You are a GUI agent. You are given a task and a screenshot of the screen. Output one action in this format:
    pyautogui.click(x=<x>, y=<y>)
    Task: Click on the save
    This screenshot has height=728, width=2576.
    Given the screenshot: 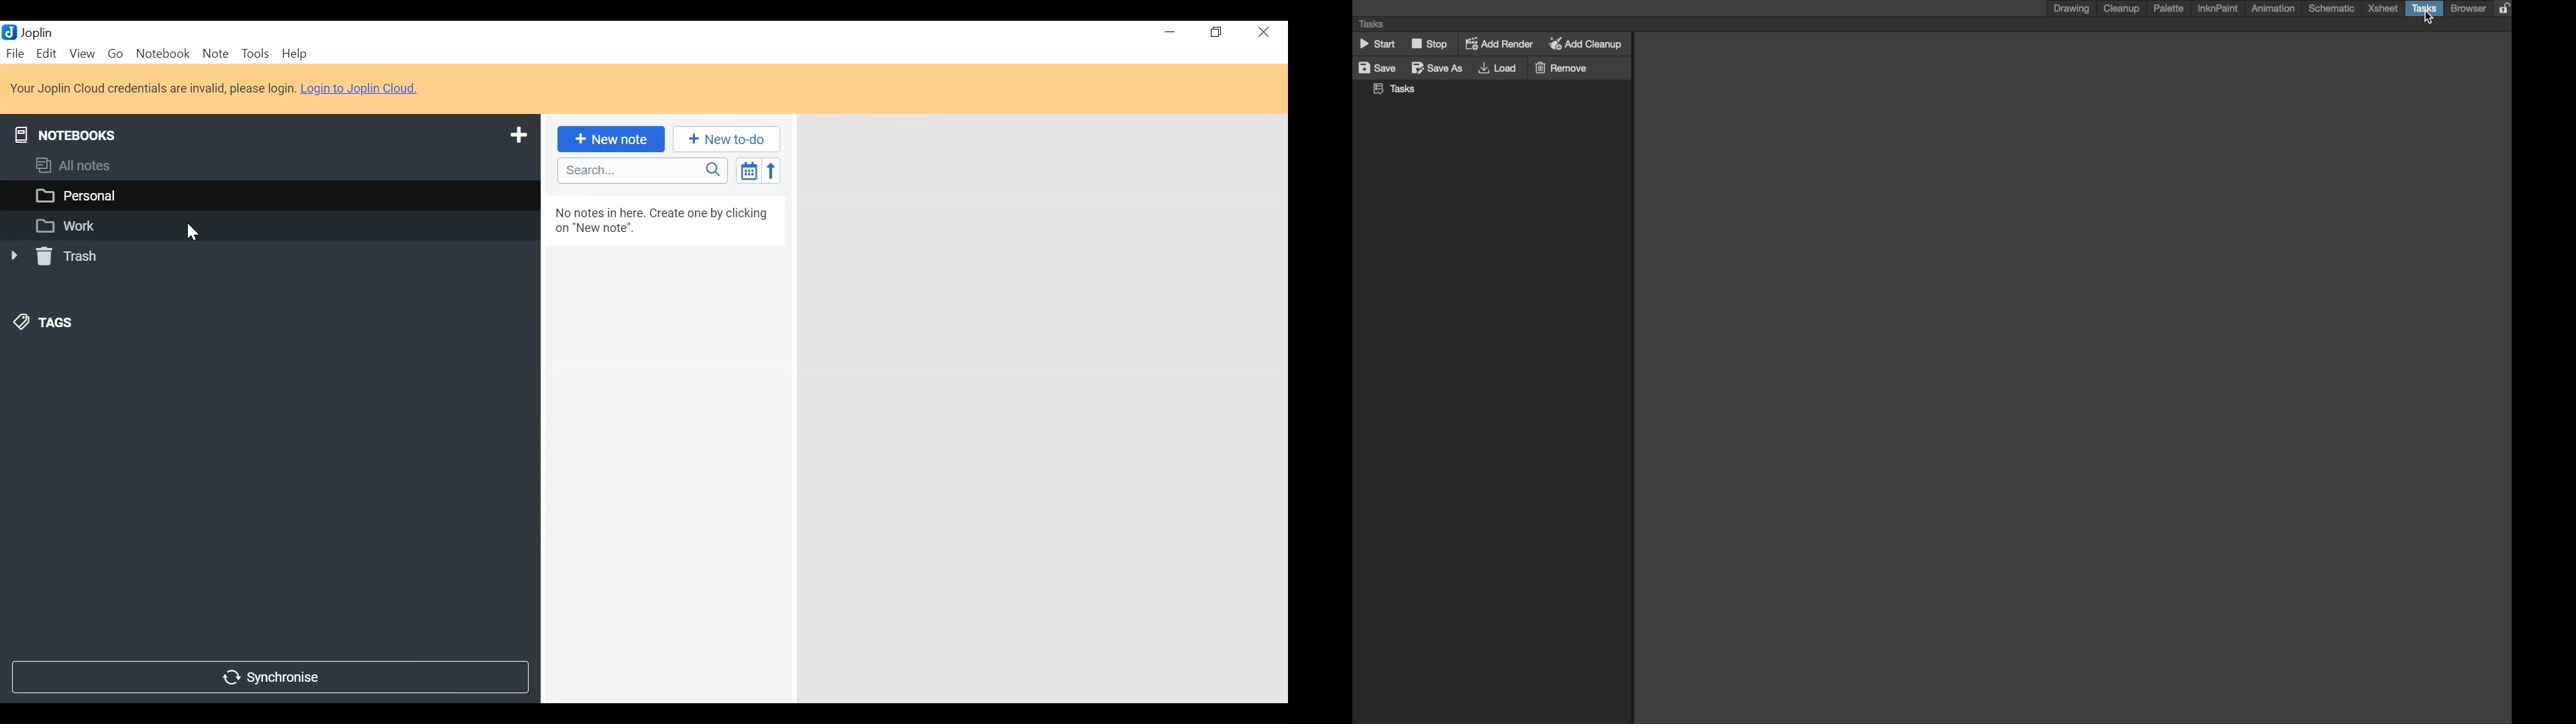 What is the action you would take?
    pyautogui.click(x=1378, y=67)
    